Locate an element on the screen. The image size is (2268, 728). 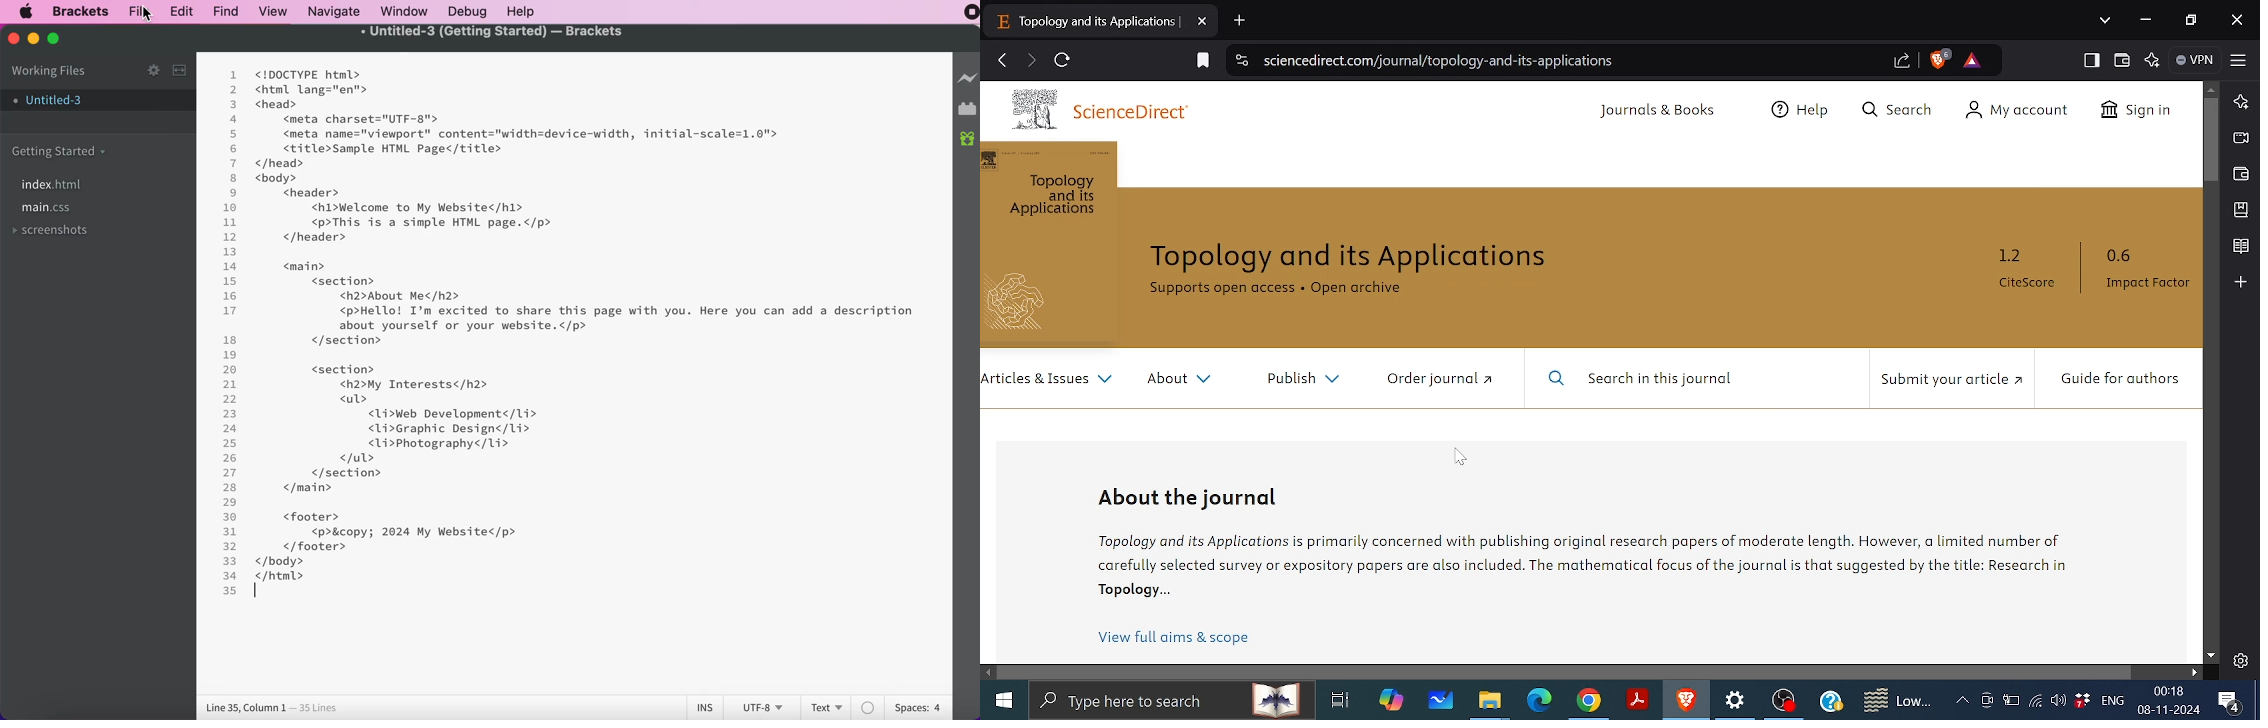
3 is located at coordinates (234, 104).